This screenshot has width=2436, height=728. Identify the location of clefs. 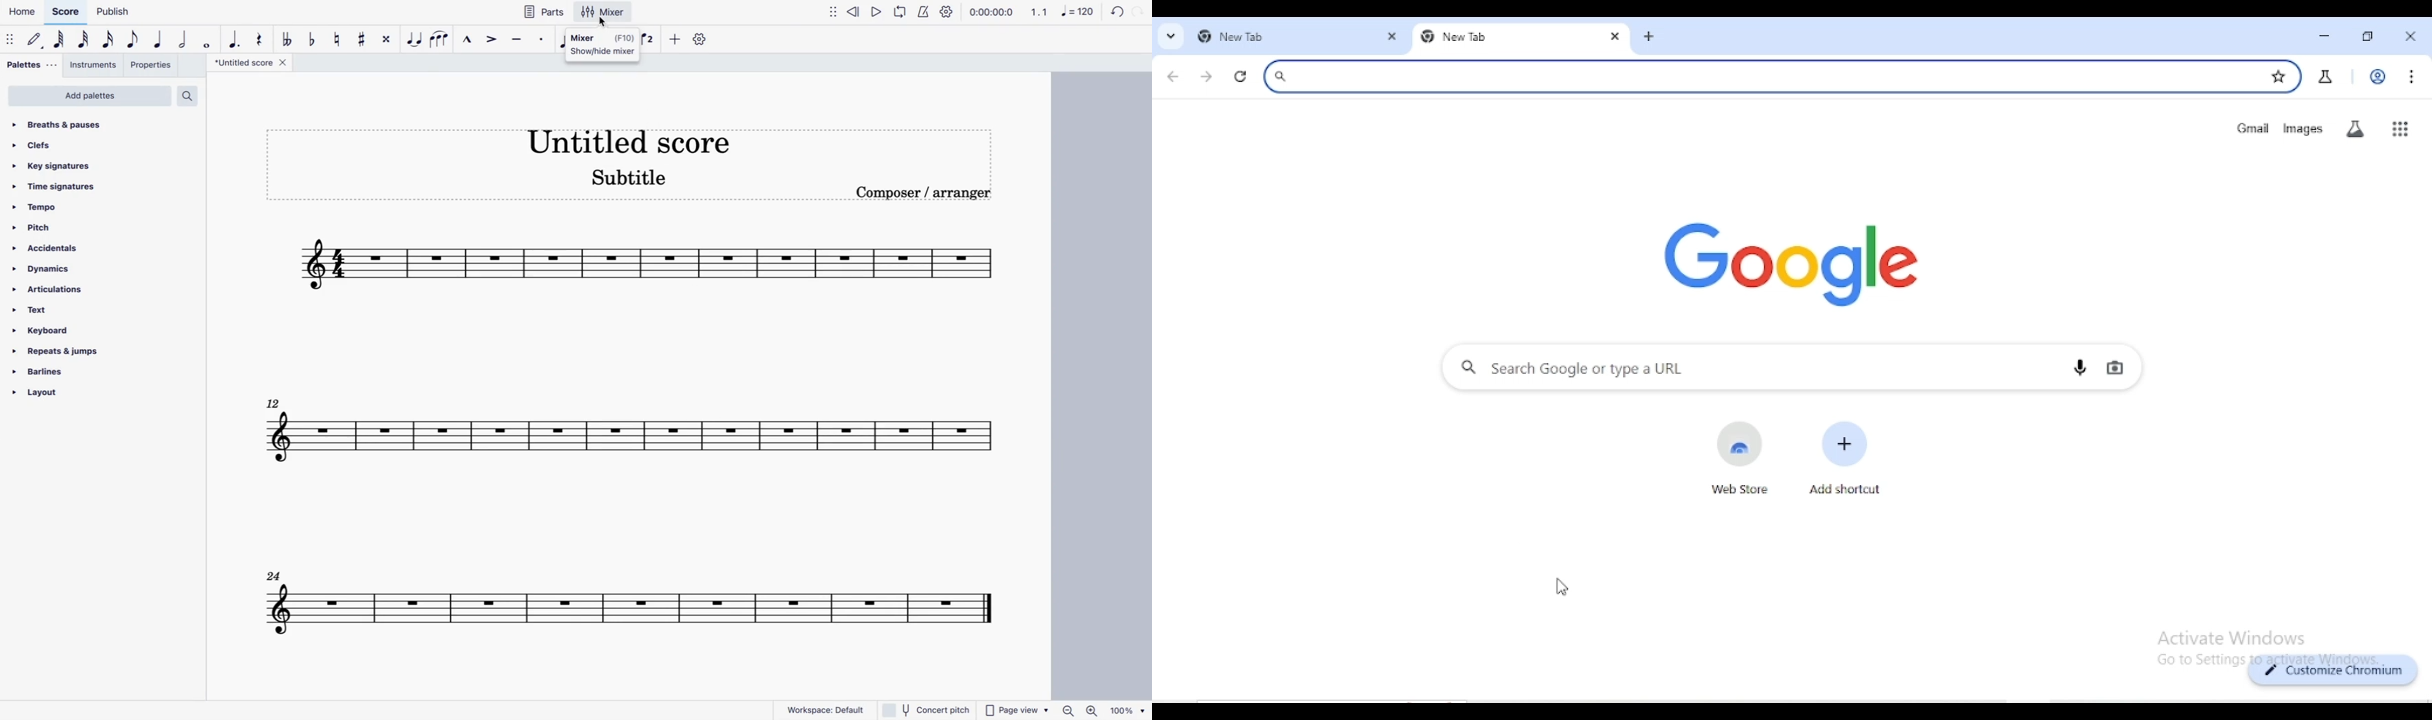
(73, 145).